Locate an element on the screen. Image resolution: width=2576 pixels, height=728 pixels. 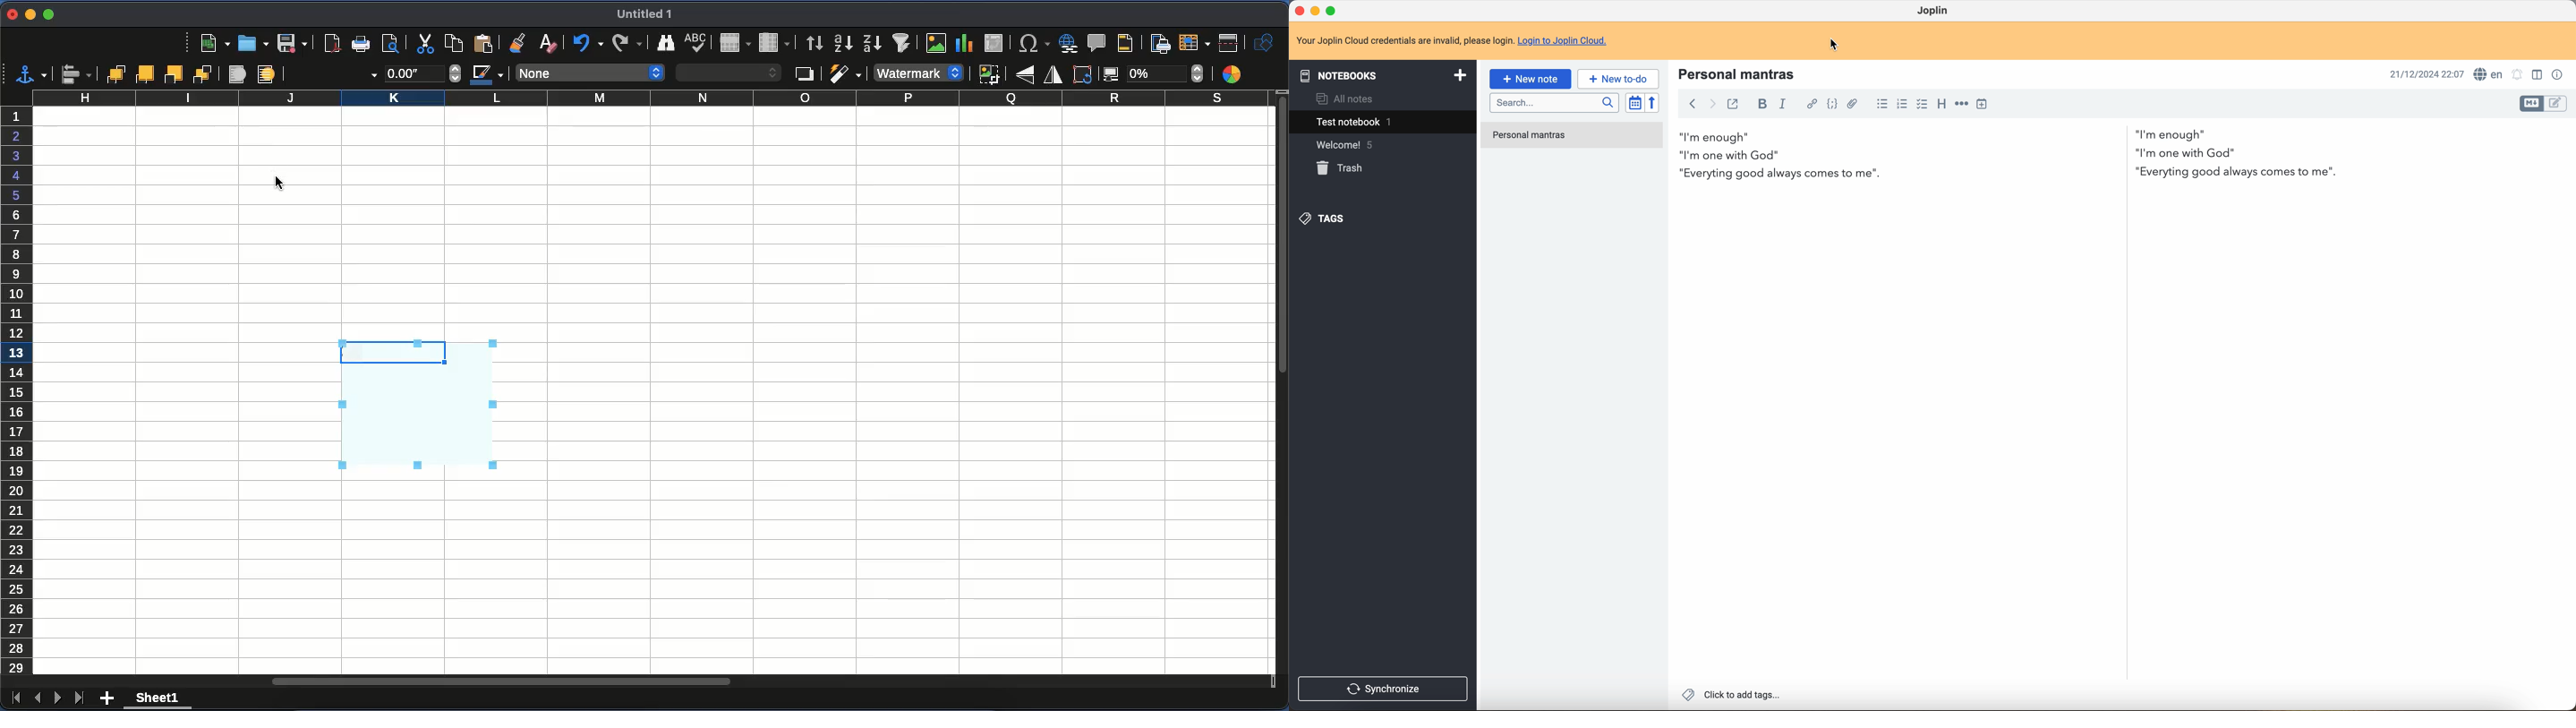
set alarm is located at coordinates (2516, 75).